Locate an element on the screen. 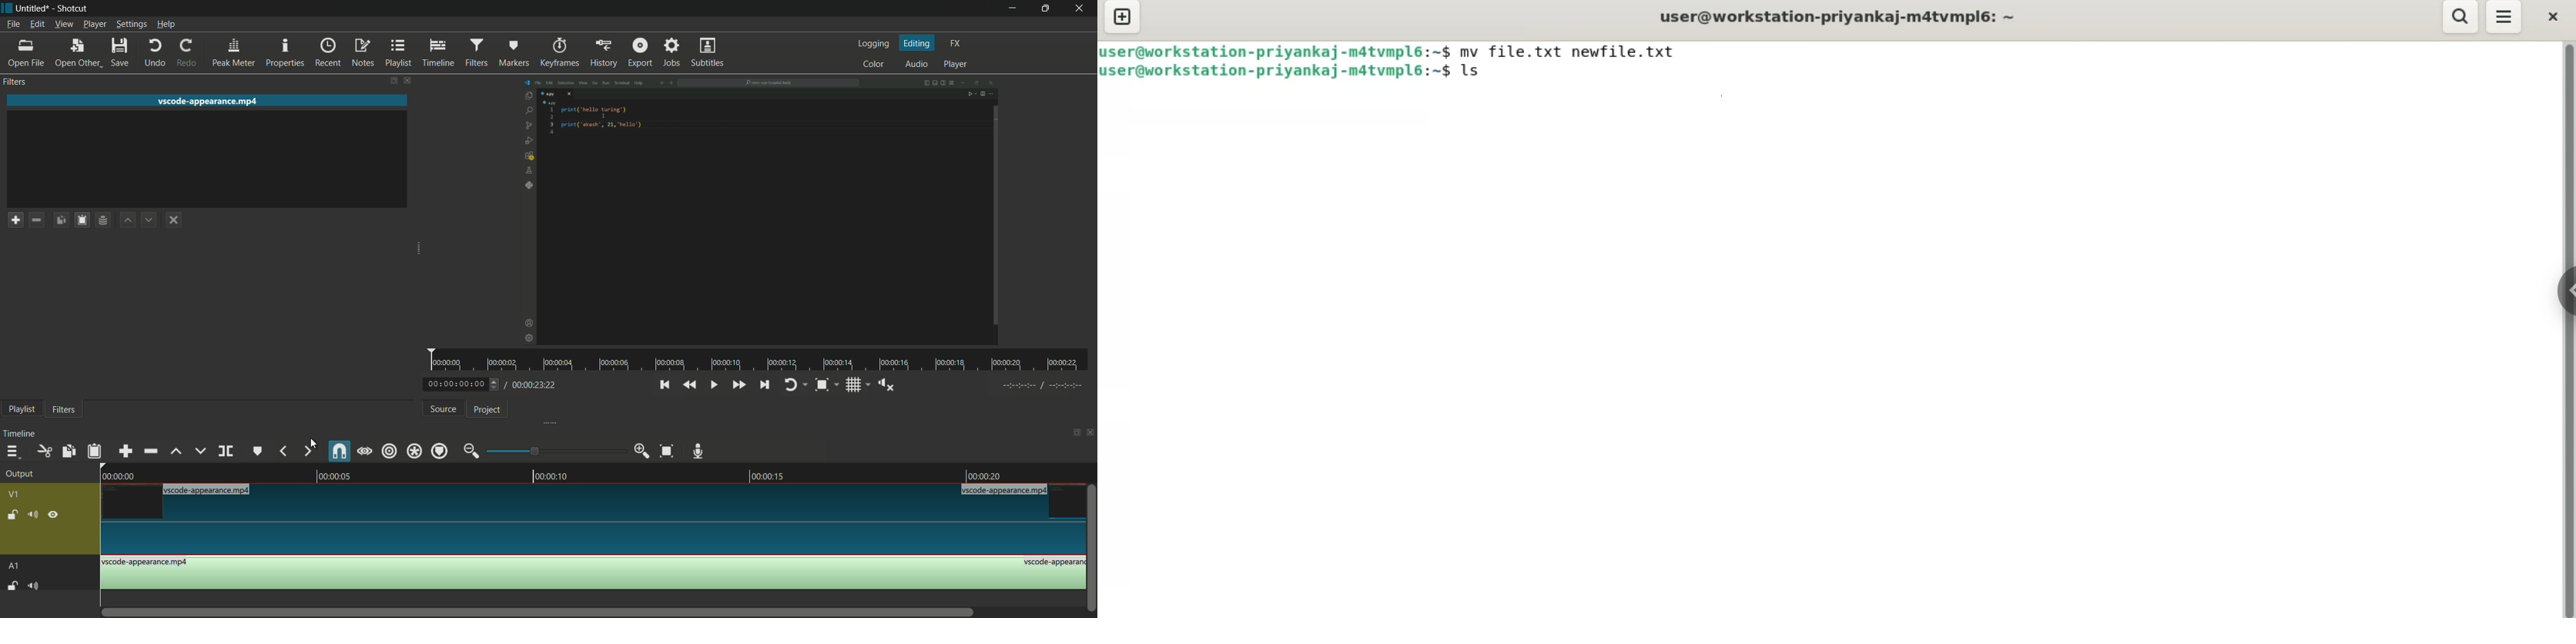 The image size is (2576, 644). app icon is located at coordinates (7, 7).